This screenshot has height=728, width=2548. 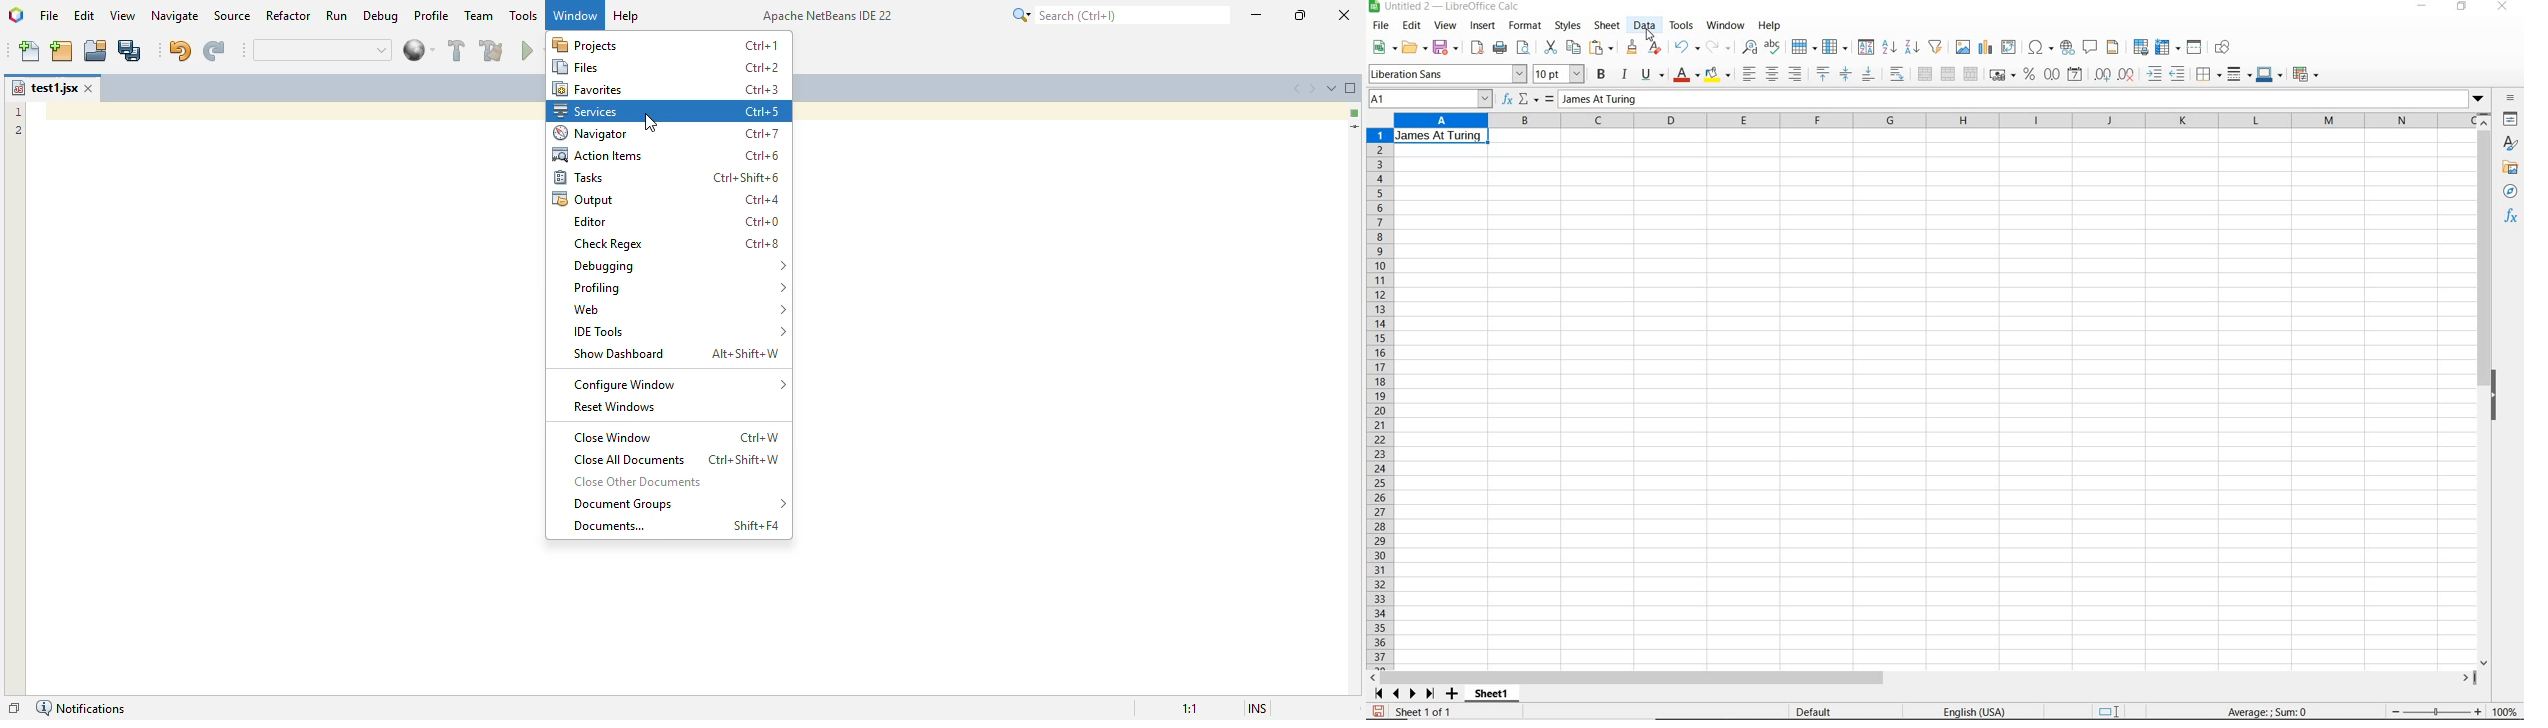 What do you see at coordinates (1725, 26) in the screenshot?
I see `window` at bounding box center [1725, 26].